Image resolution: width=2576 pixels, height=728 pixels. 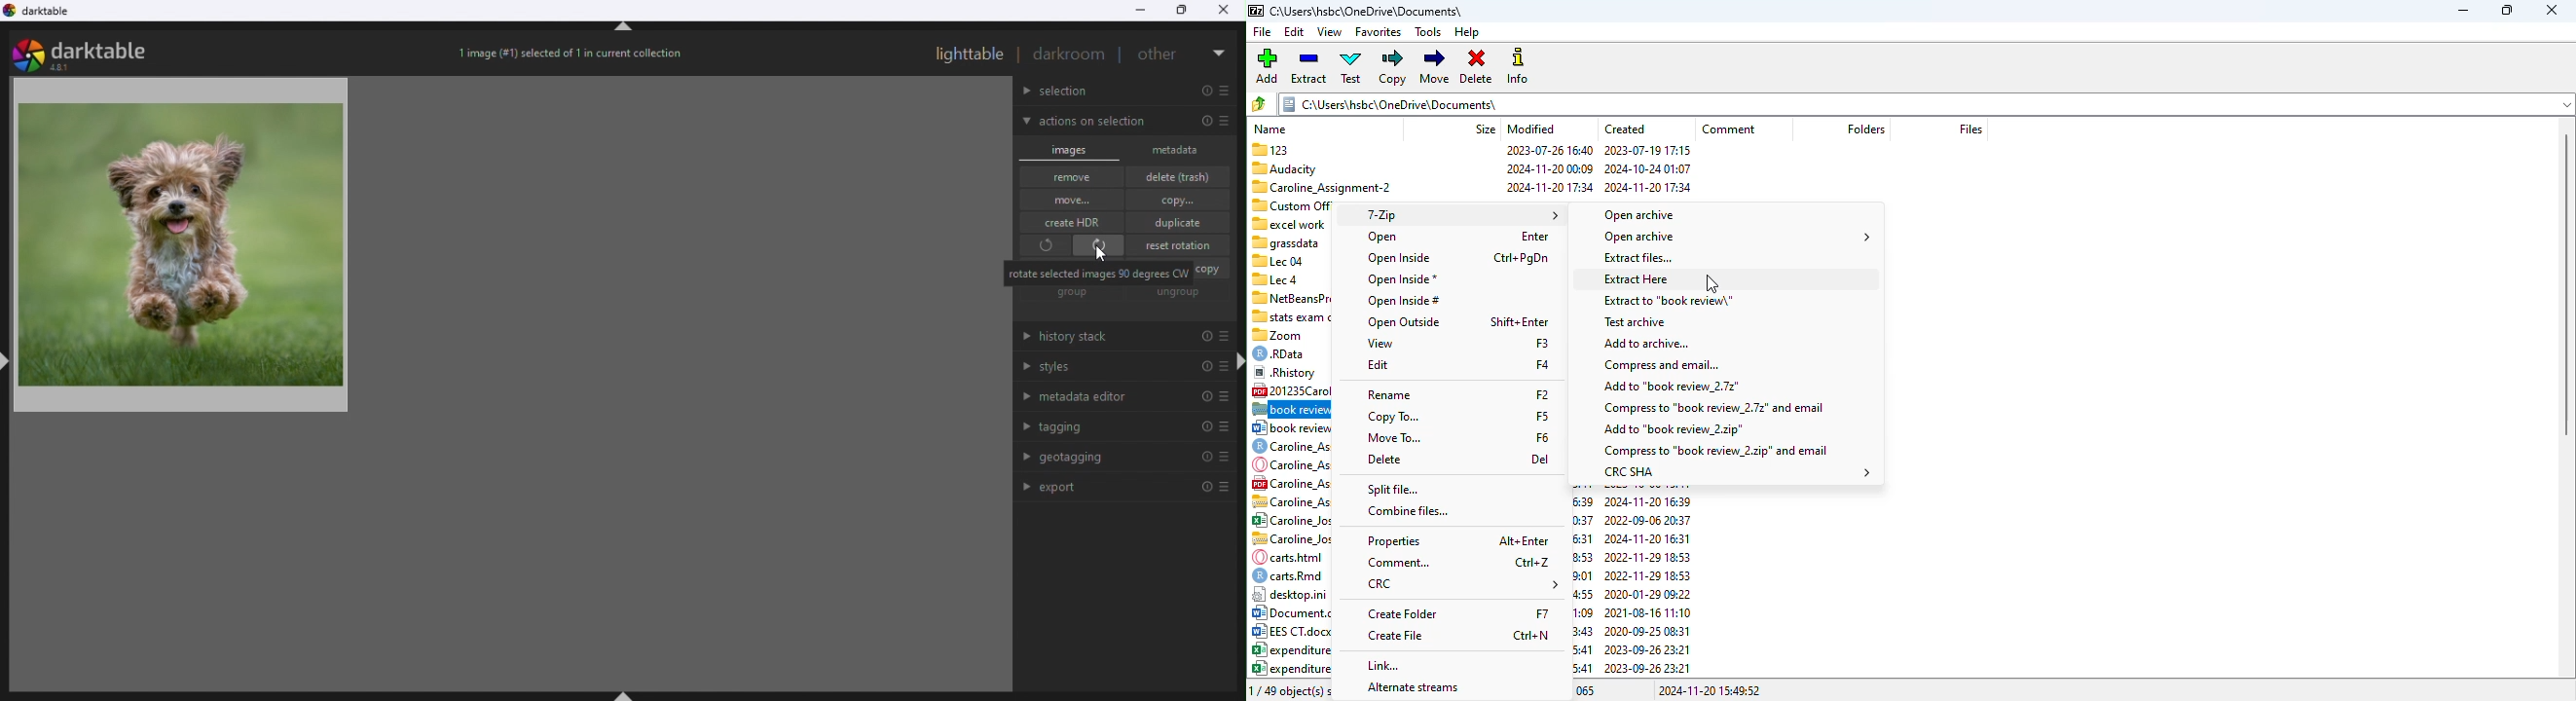 I want to click on add, so click(x=1267, y=65).